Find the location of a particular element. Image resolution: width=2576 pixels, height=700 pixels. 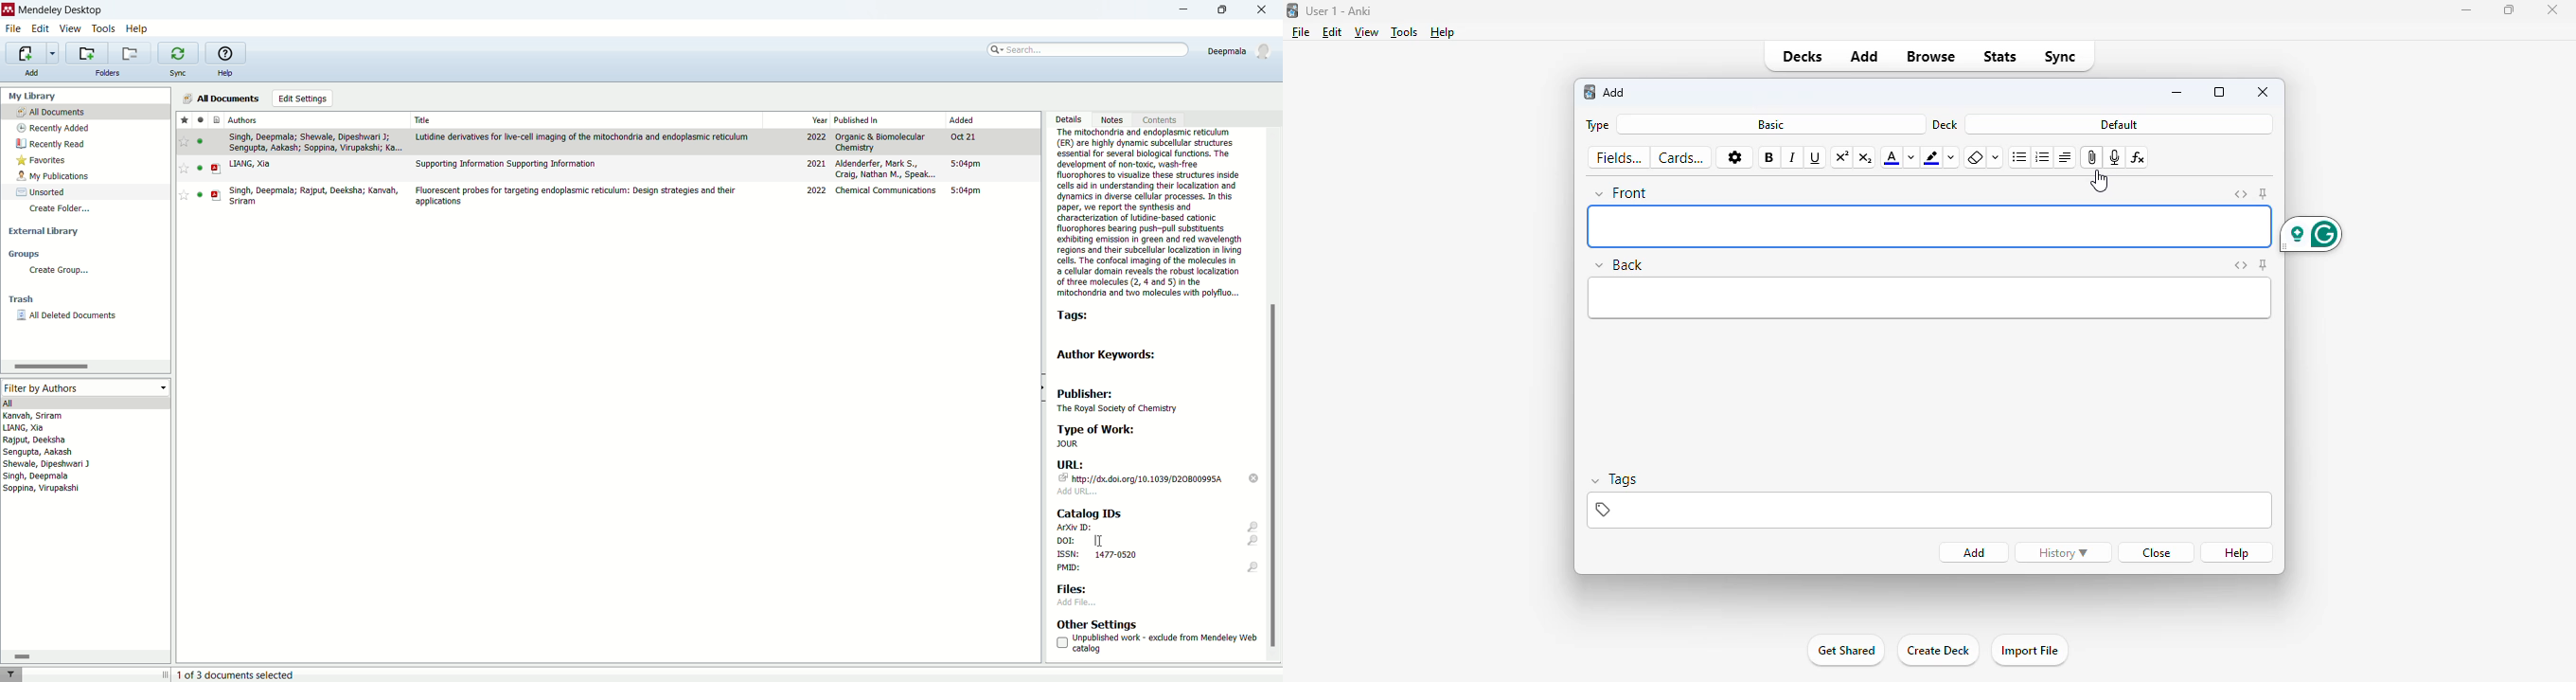

Fluorescent probes for targeting endoplasmic reticulum: design strategies and their applications is located at coordinates (575, 196).